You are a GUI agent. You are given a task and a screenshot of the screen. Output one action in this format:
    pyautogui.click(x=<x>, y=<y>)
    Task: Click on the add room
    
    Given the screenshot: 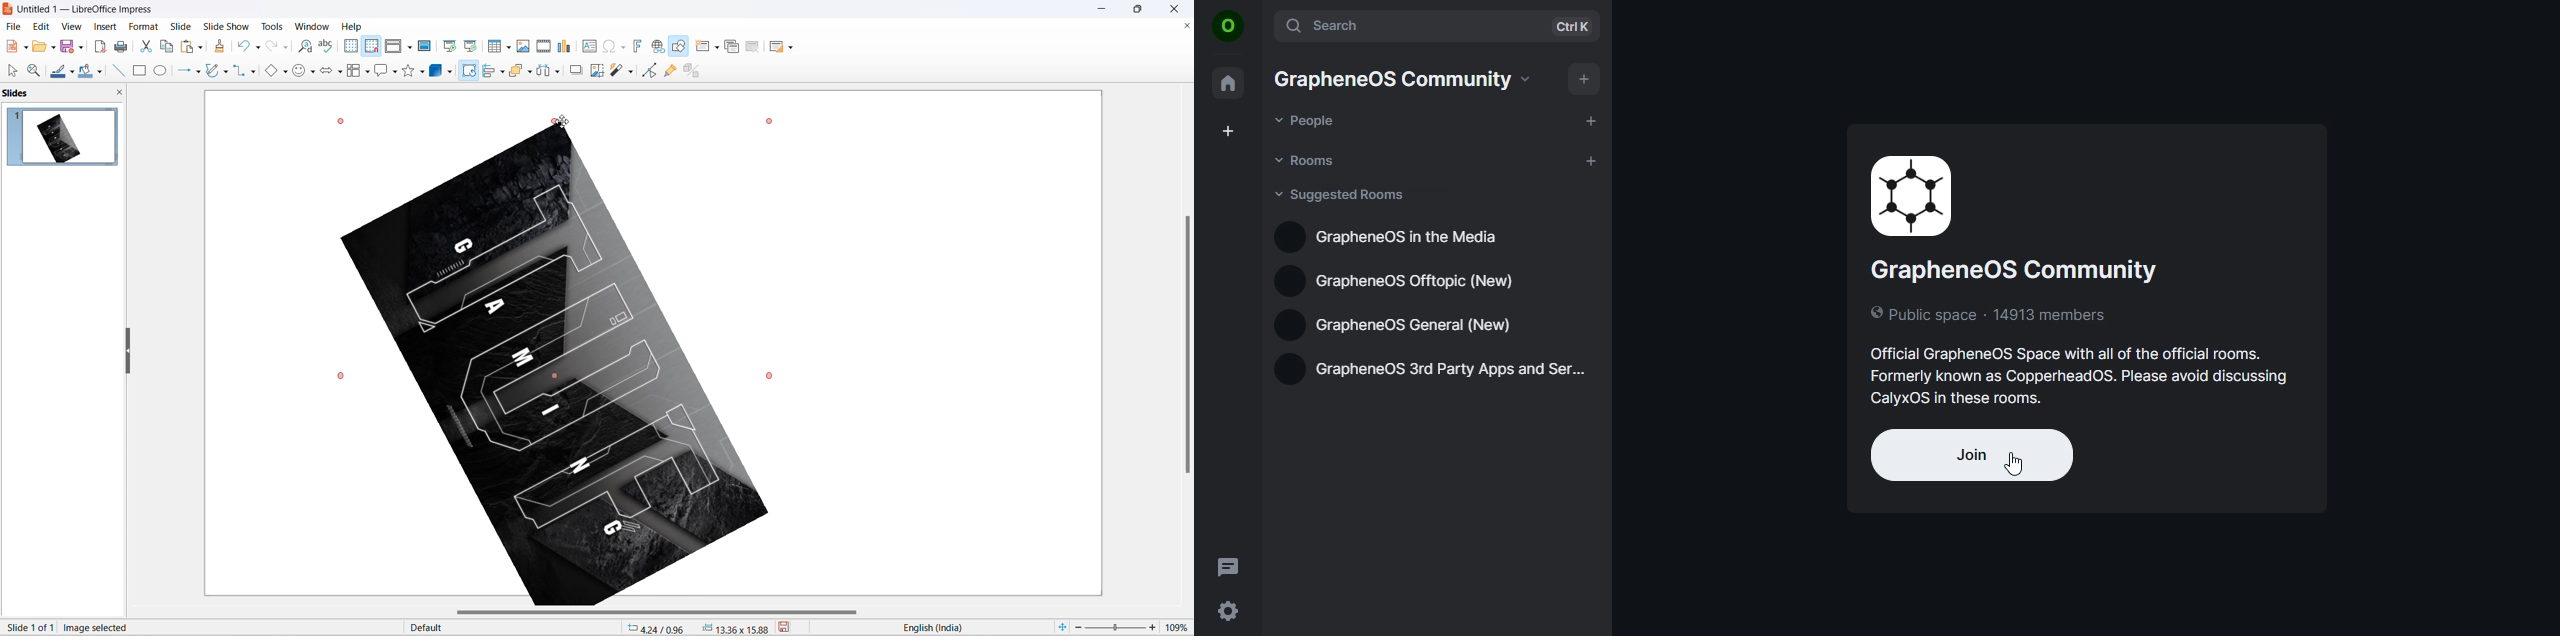 What is the action you would take?
    pyautogui.click(x=1592, y=159)
    